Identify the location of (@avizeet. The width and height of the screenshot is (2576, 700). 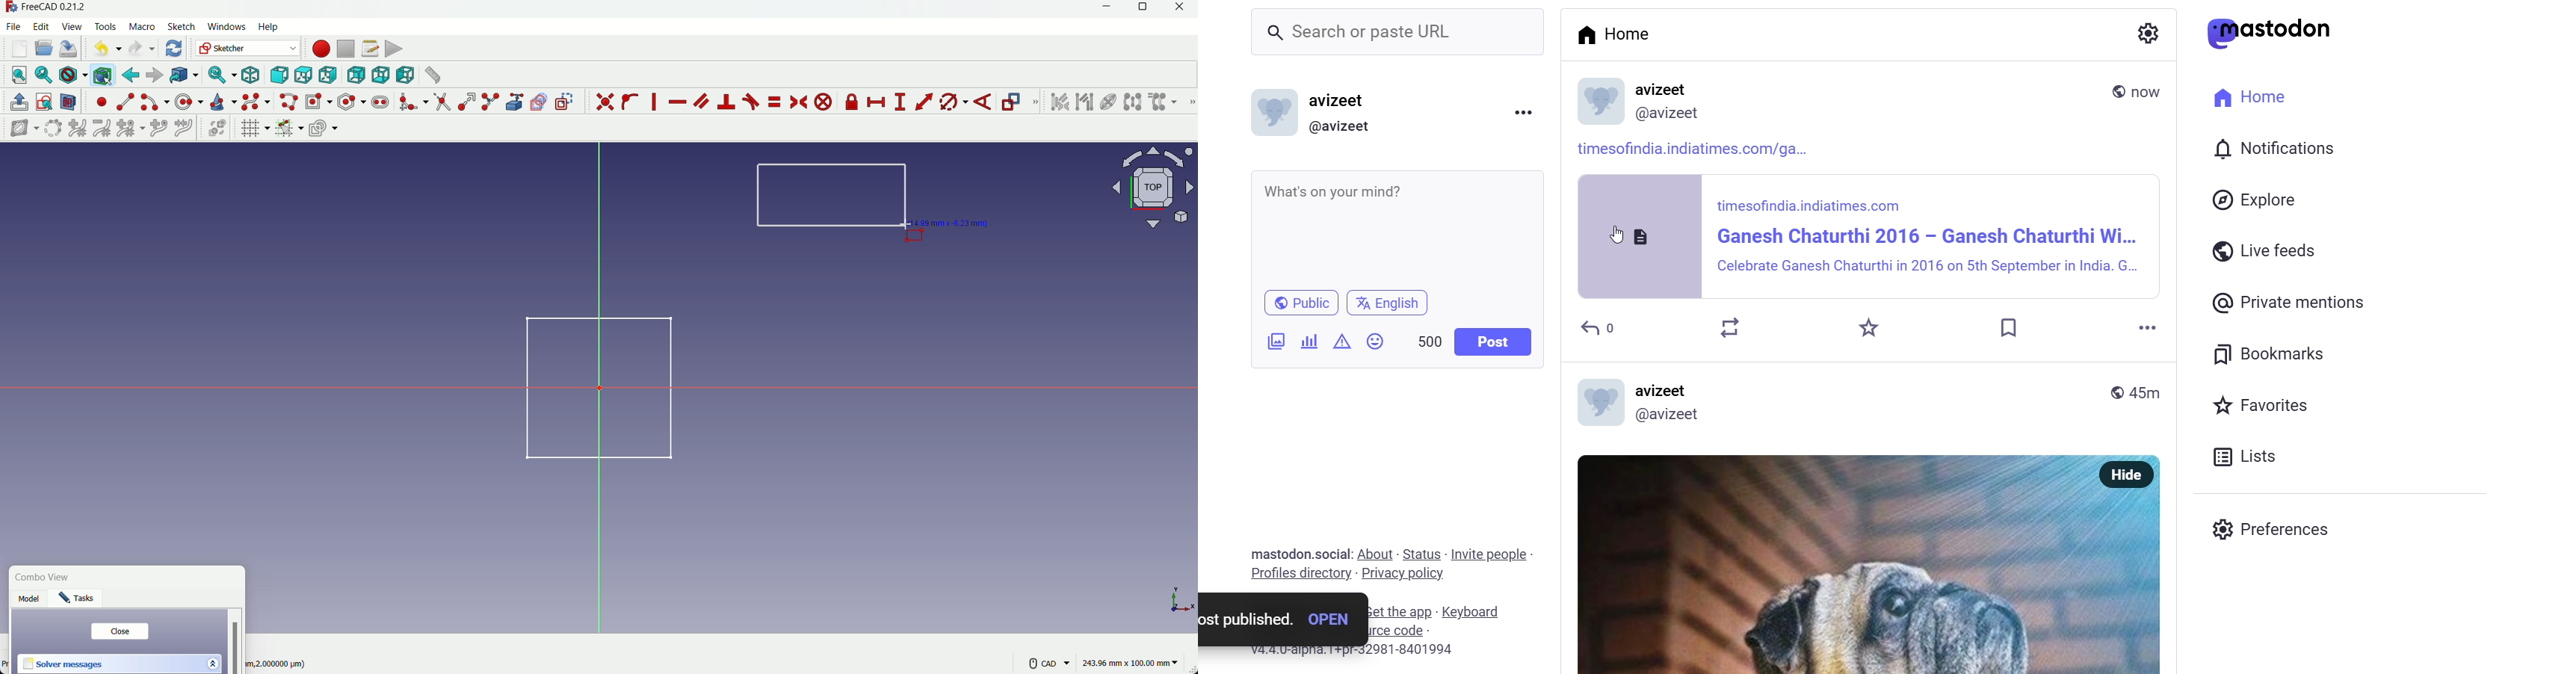
(1354, 126).